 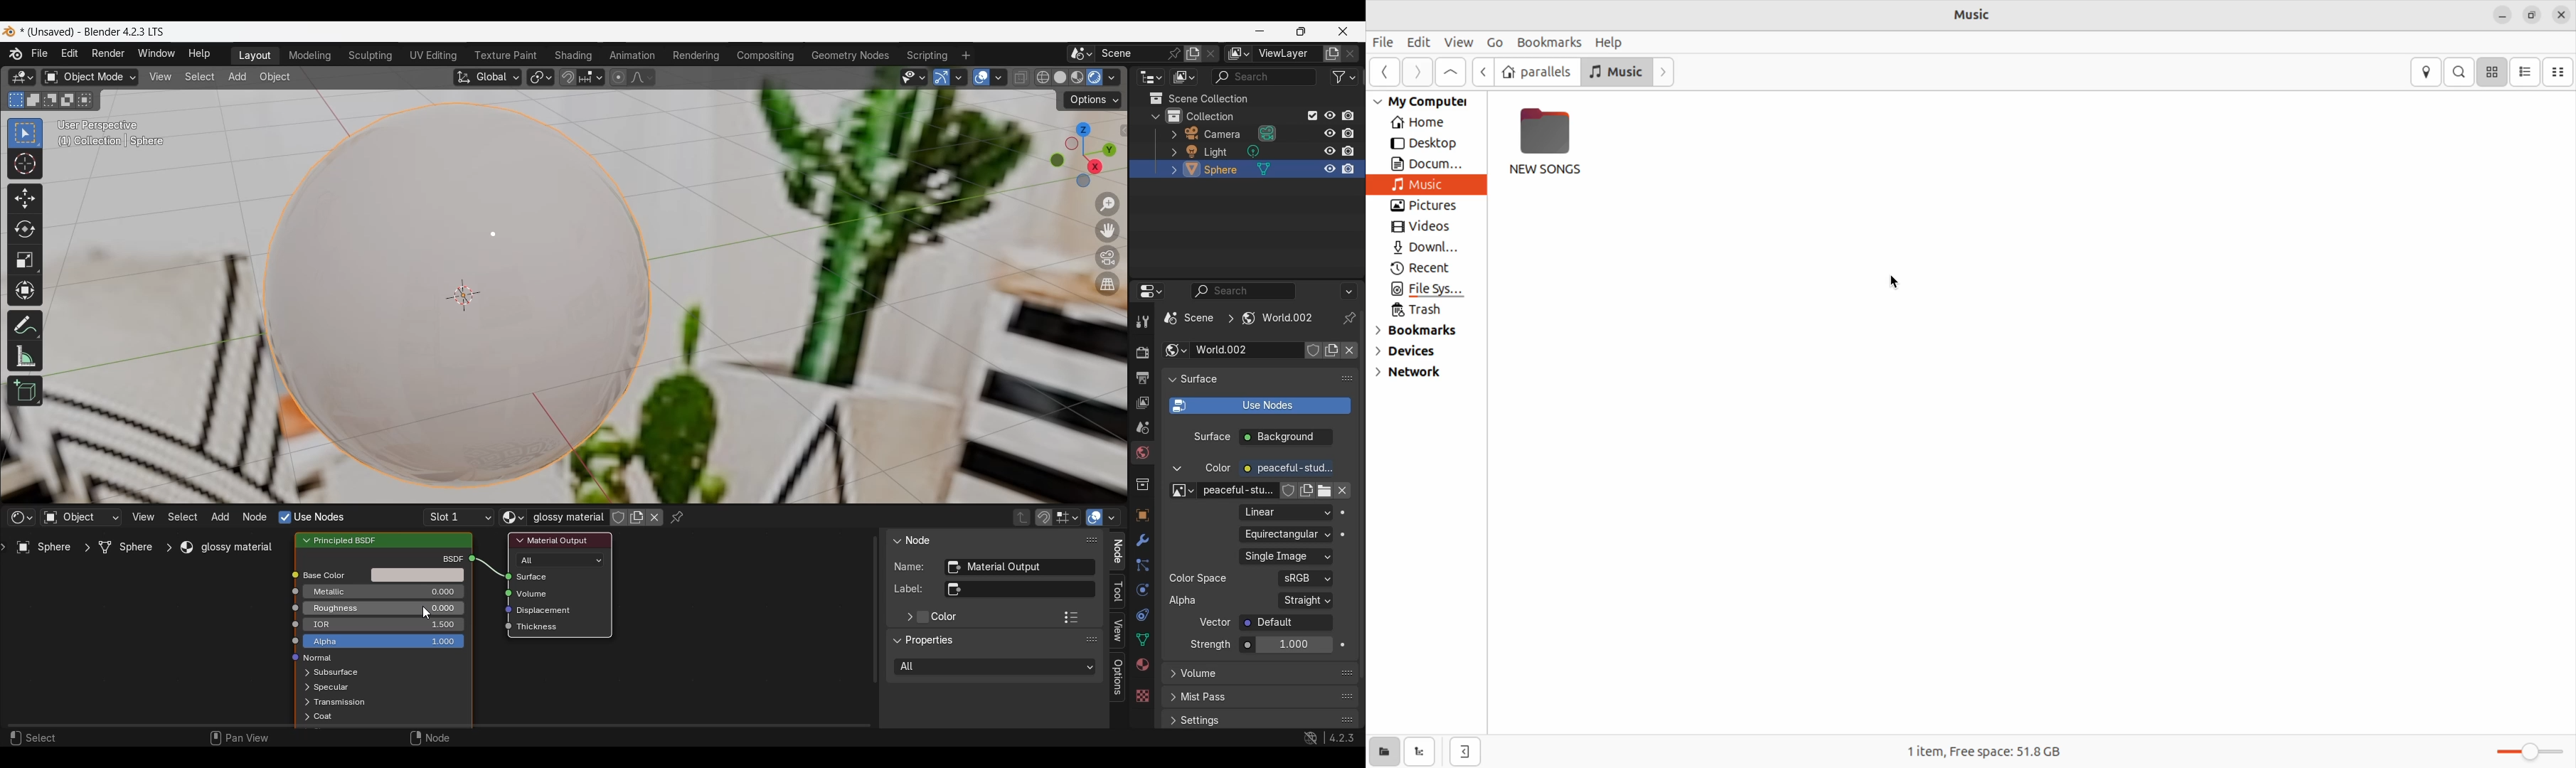 I want to click on Modifier properties, so click(x=1141, y=540).